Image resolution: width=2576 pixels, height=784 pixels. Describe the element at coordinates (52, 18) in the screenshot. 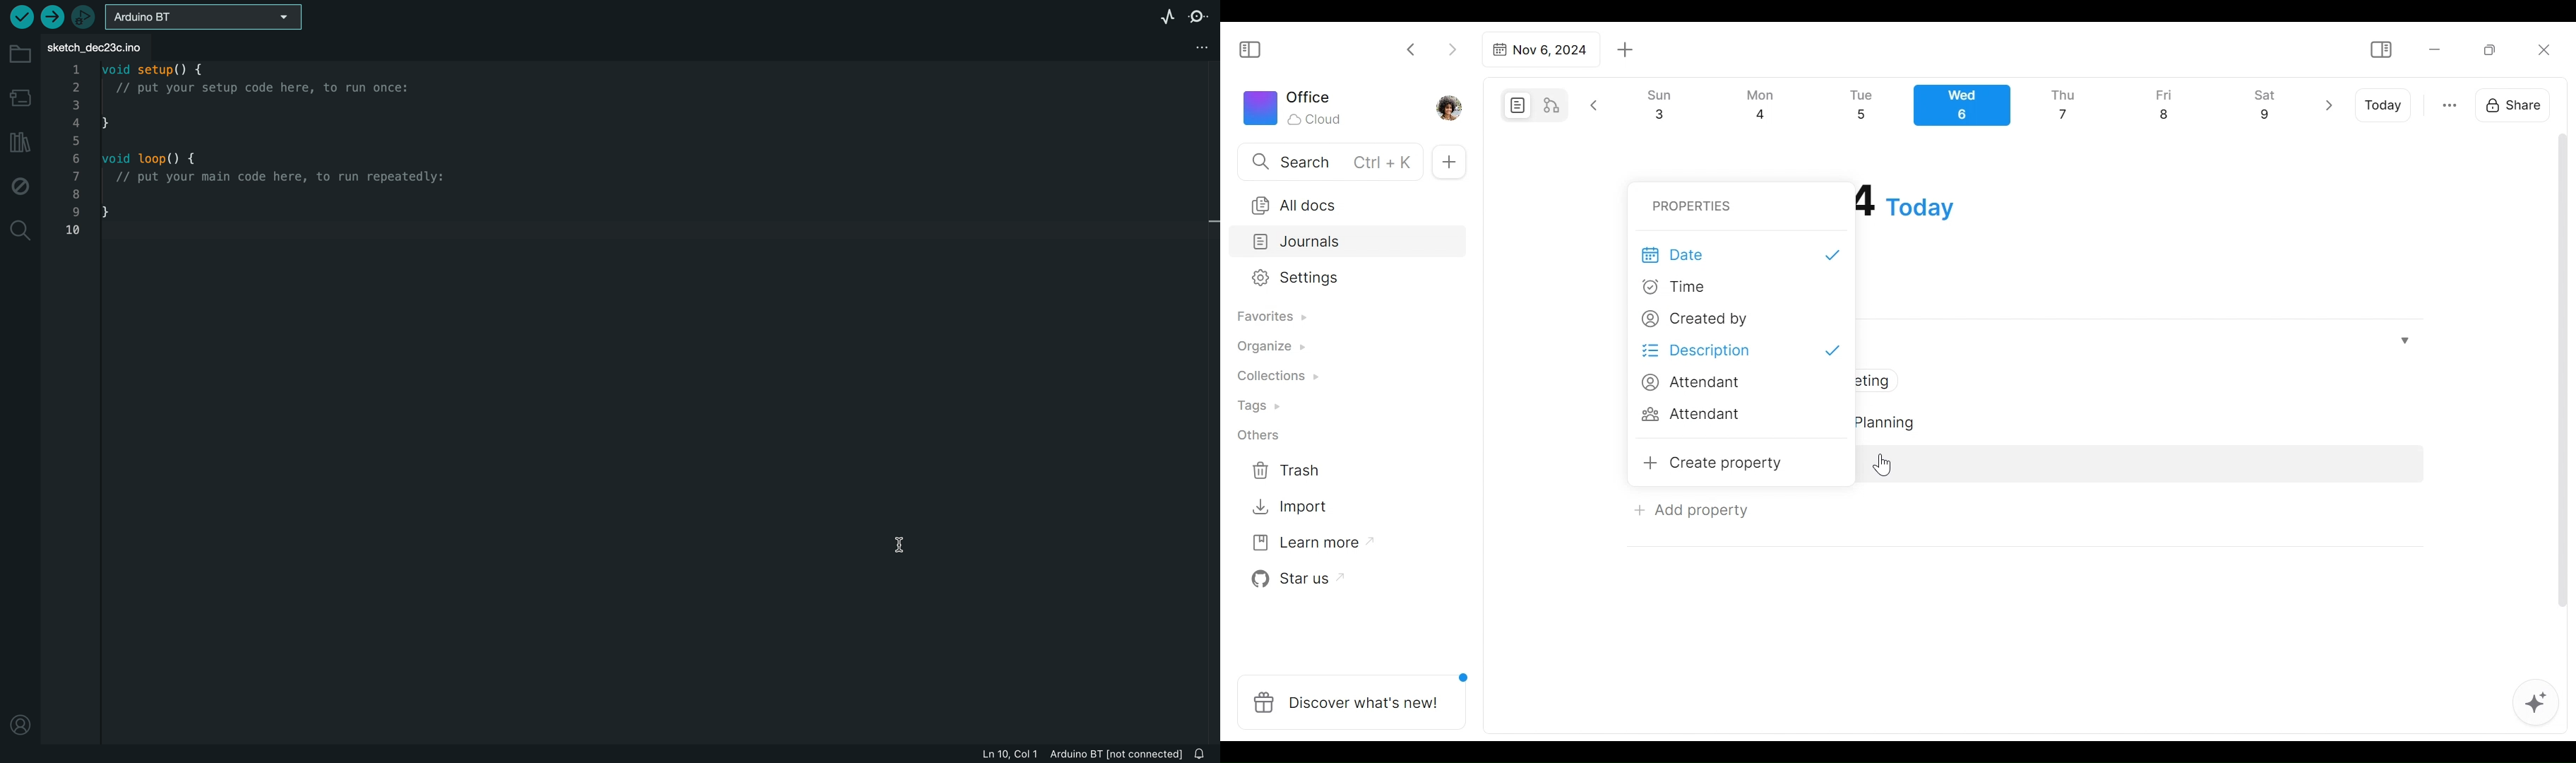

I see `upload` at that location.